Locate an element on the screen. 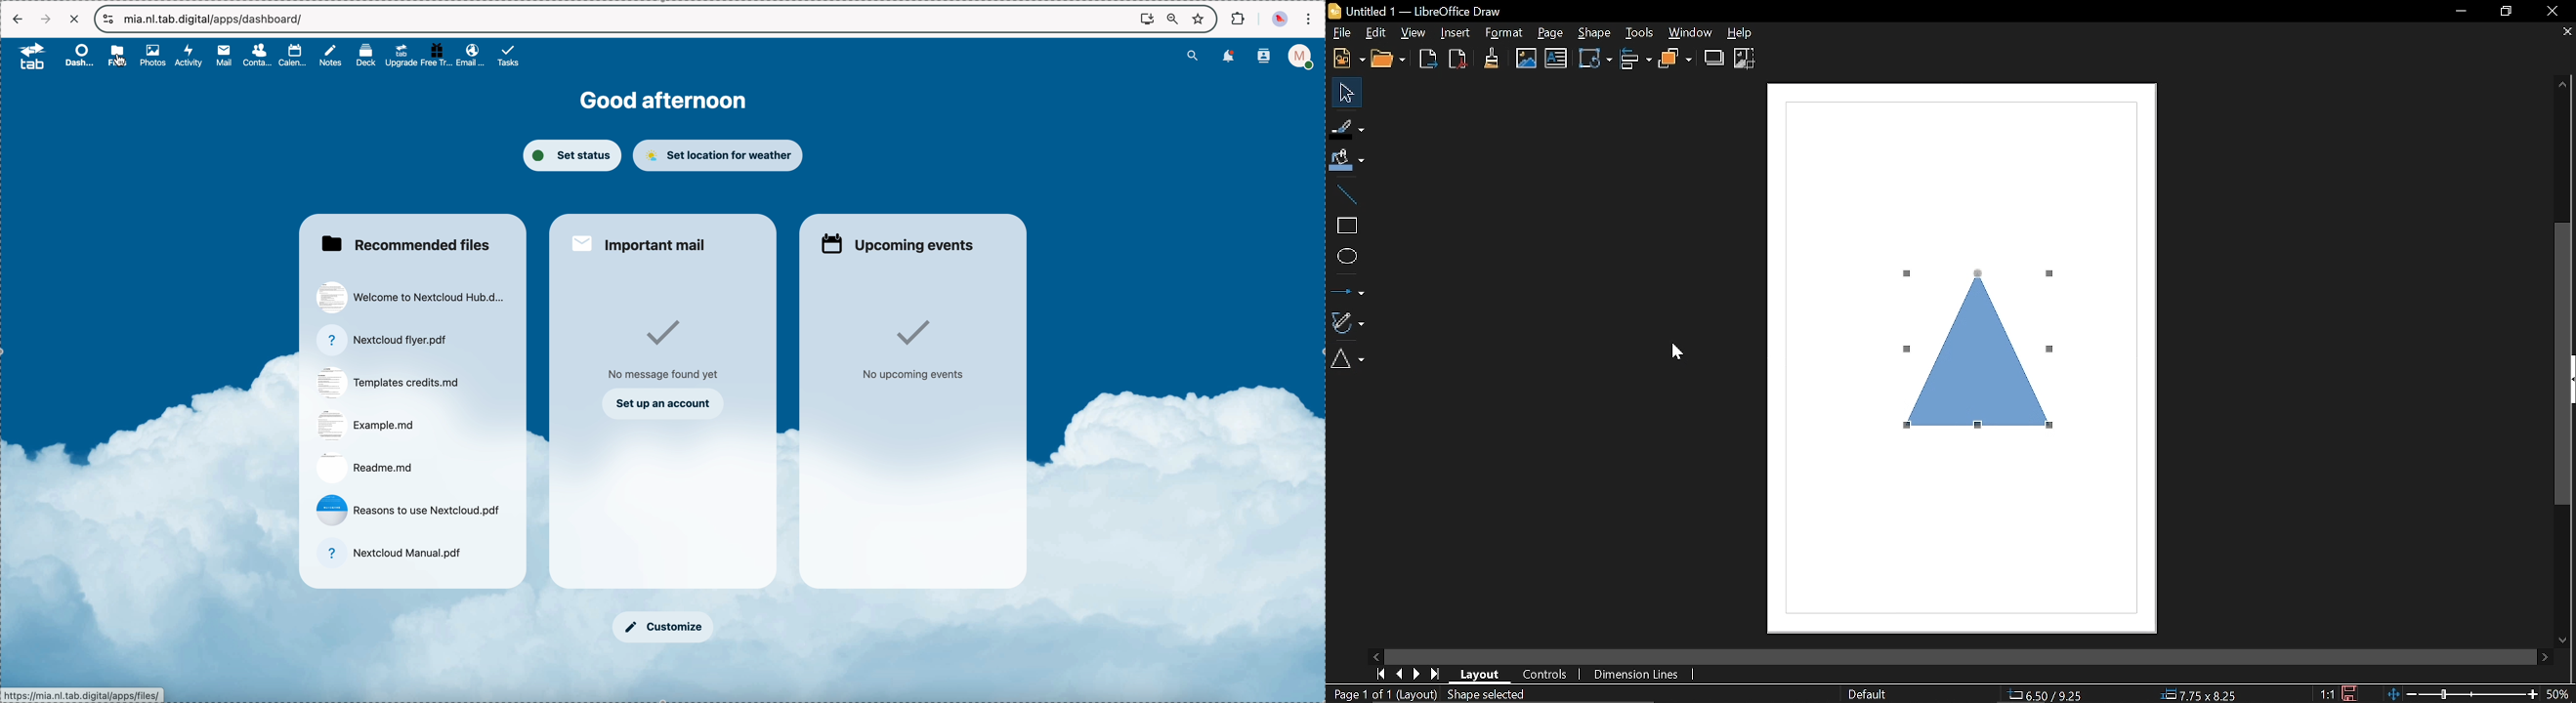 The height and width of the screenshot is (728, 2576). click on files is located at coordinates (120, 56).